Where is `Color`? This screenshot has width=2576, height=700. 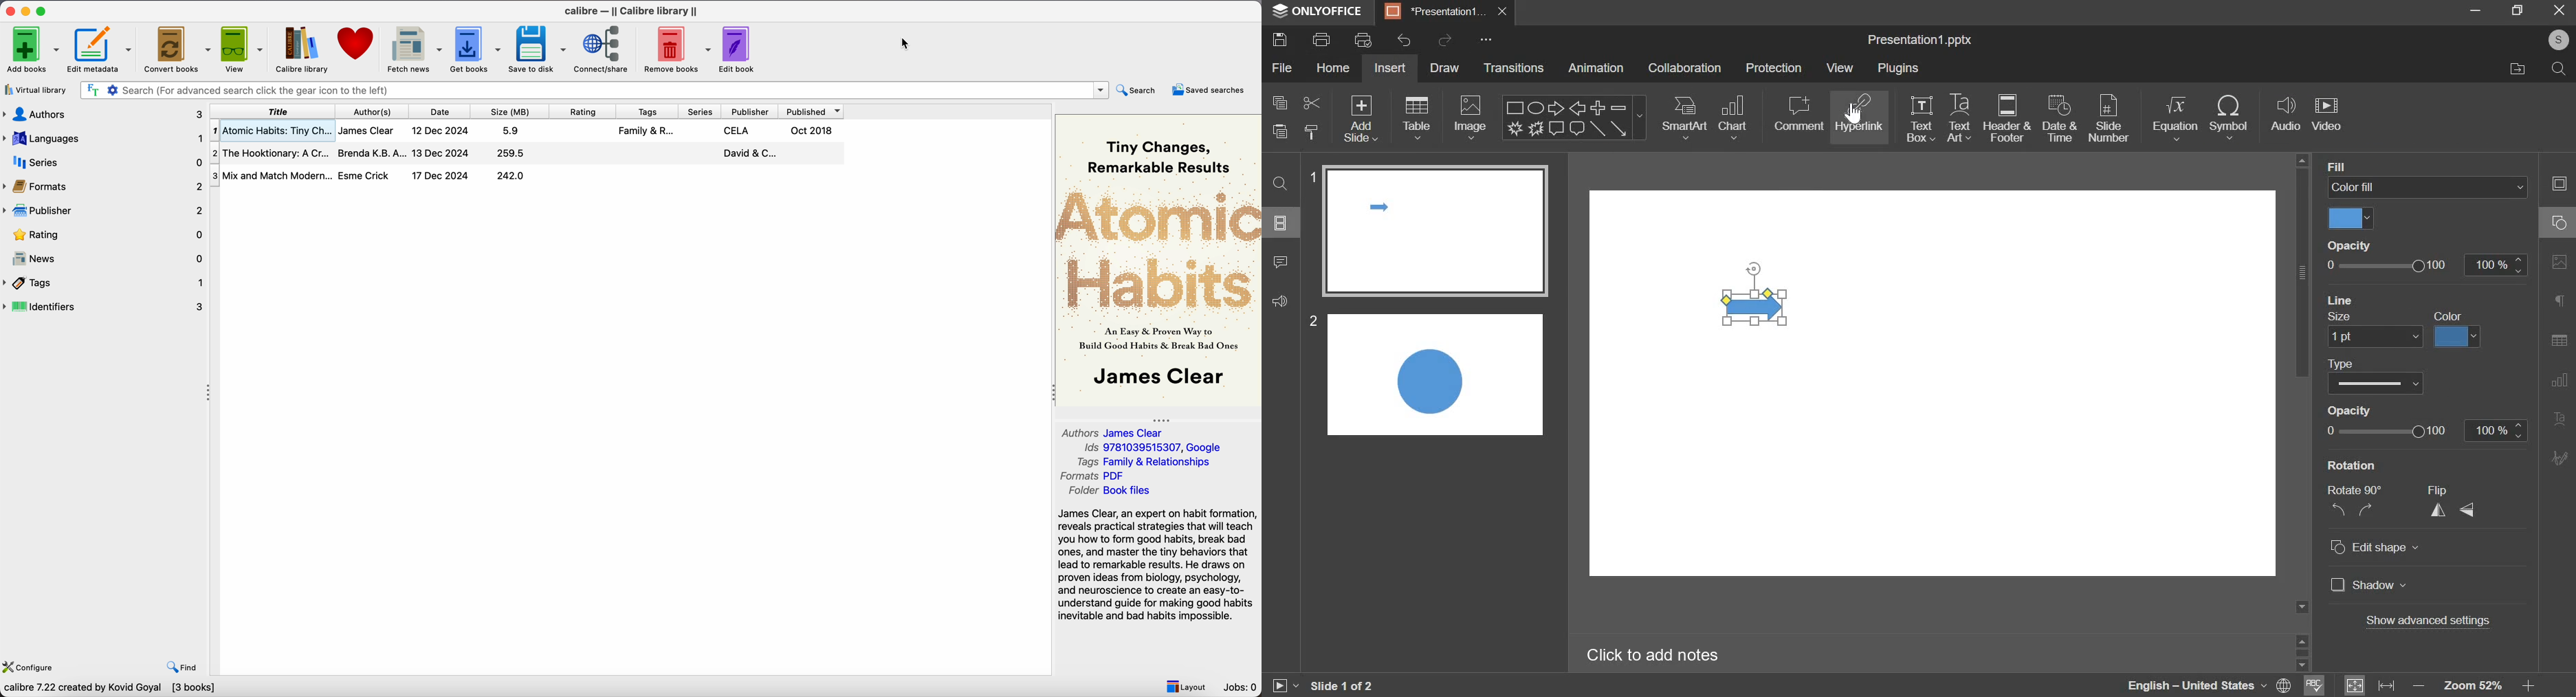
Color is located at coordinates (2449, 316).